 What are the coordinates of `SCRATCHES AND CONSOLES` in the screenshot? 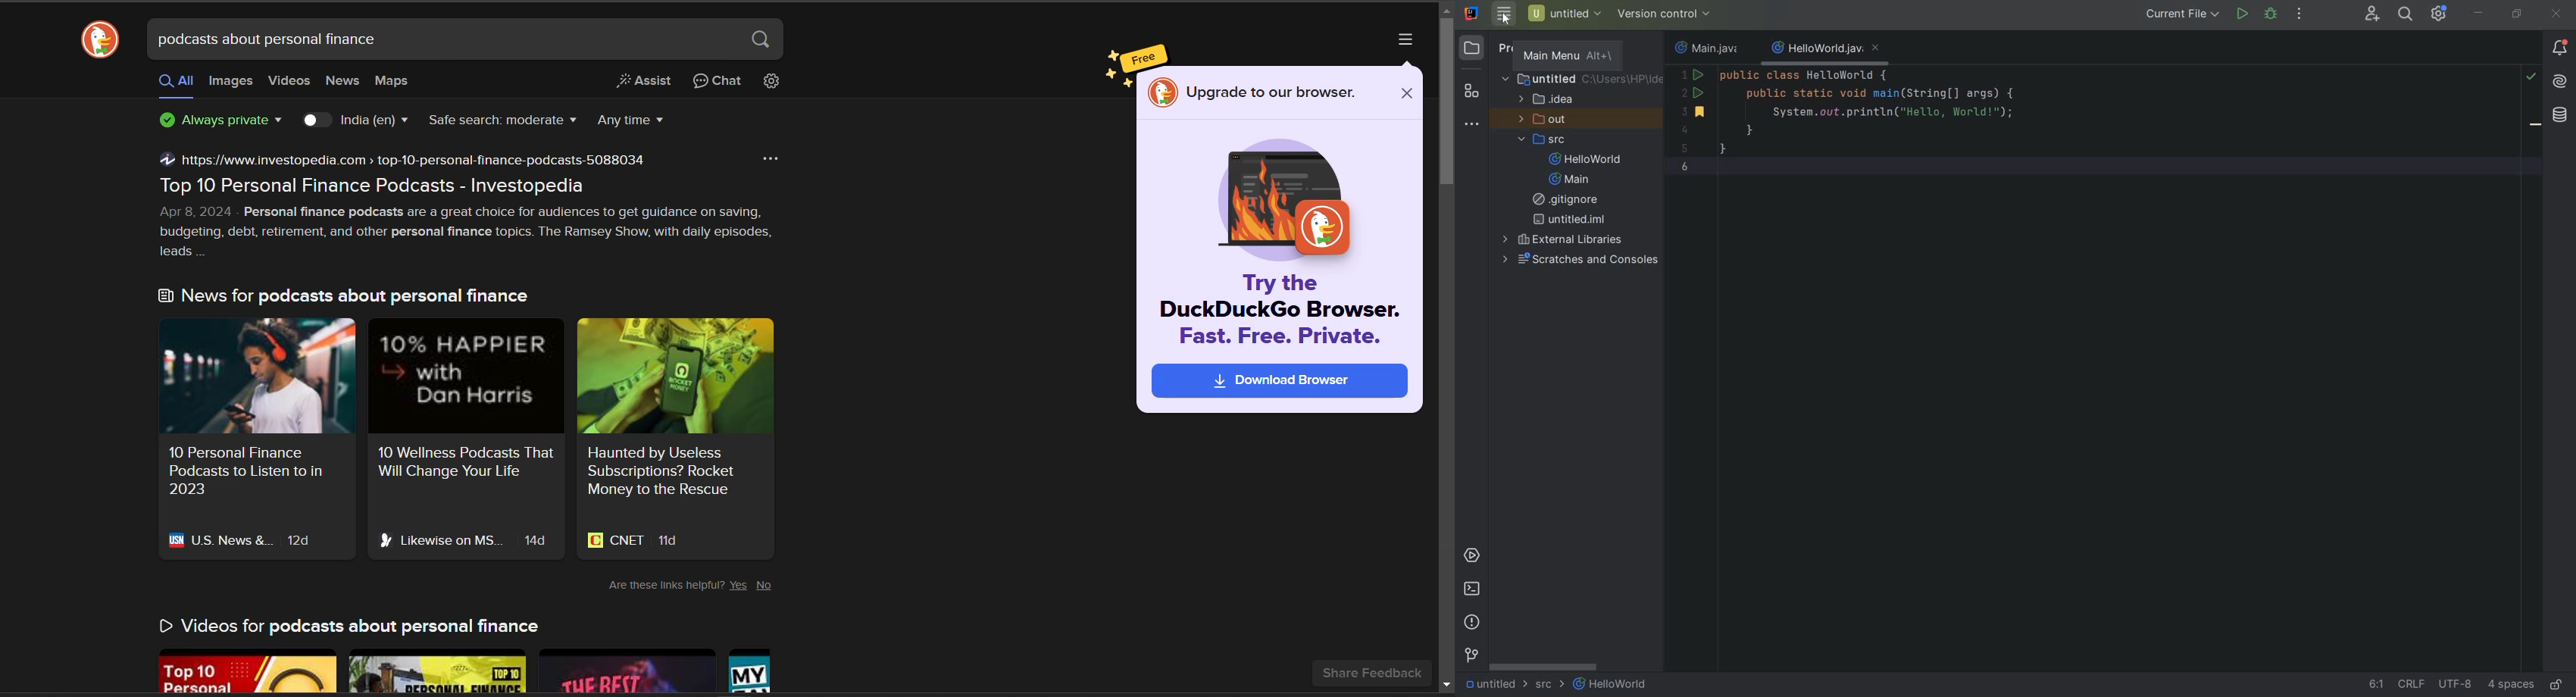 It's located at (1583, 260).